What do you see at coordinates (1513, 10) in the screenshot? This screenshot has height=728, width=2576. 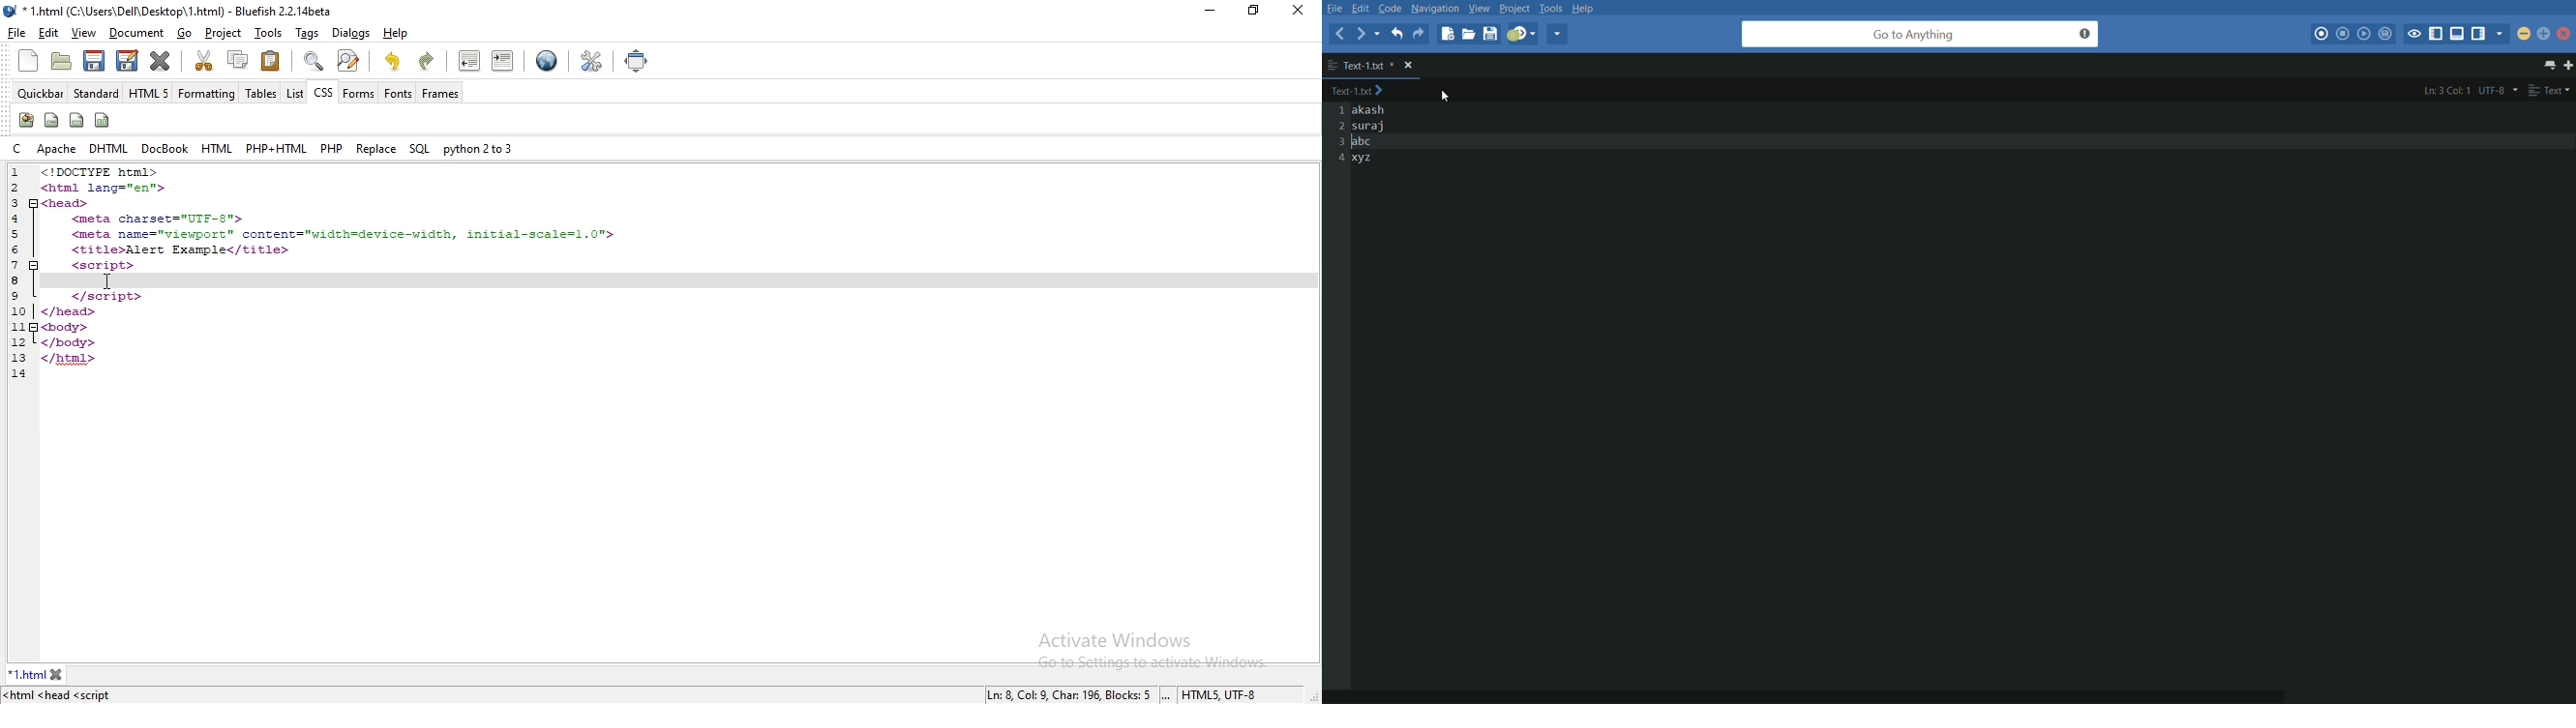 I see `project ` at bounding box center [1513, 10].